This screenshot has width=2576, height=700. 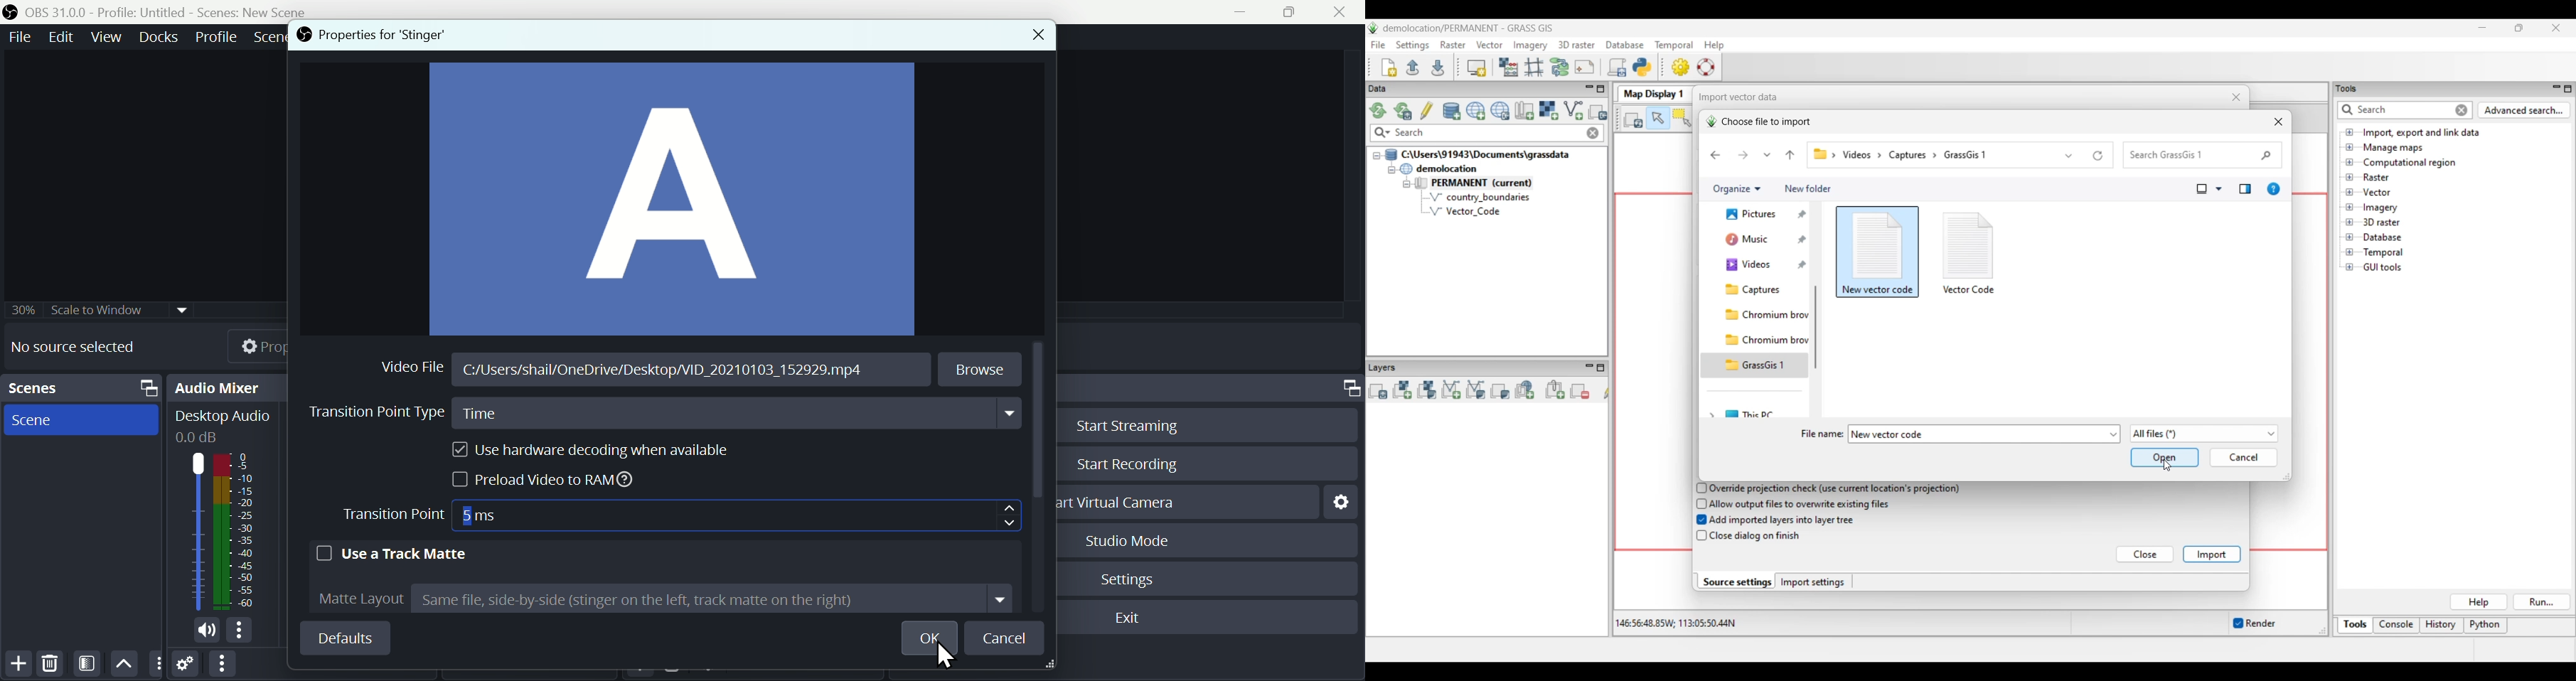 I want to click on File name, so click(x=659, y=374).